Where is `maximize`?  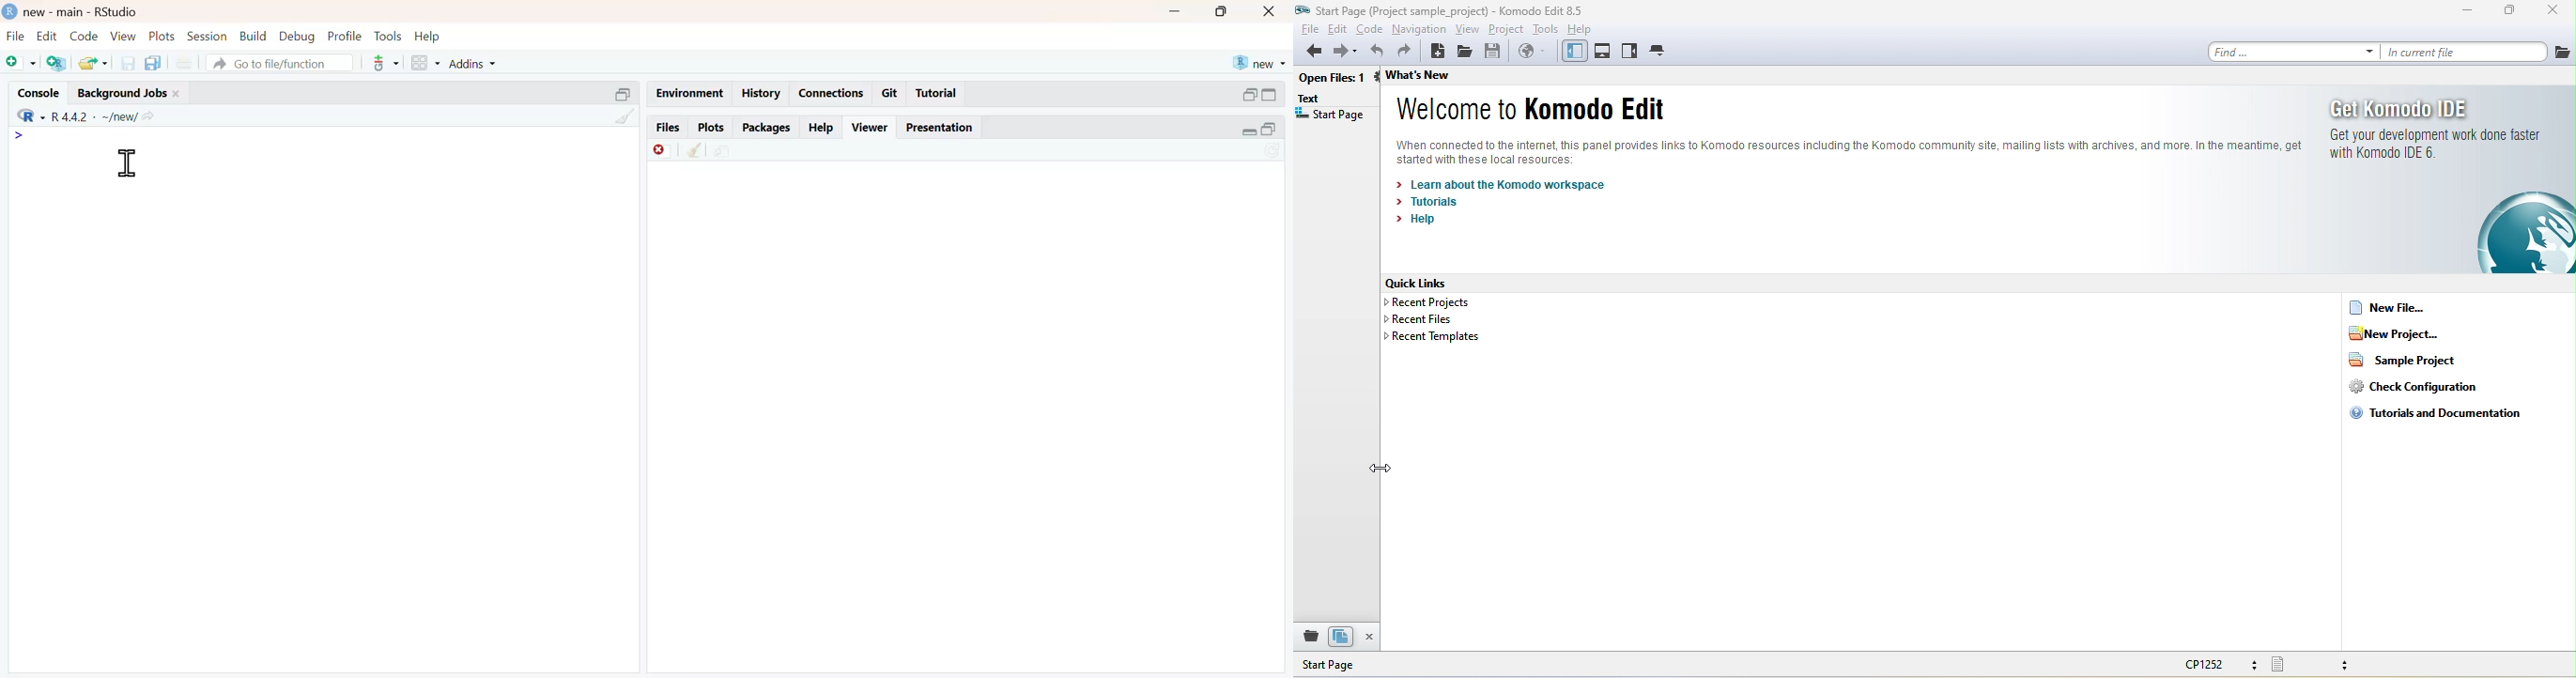 maximize is located at coordinates (1279, 131).